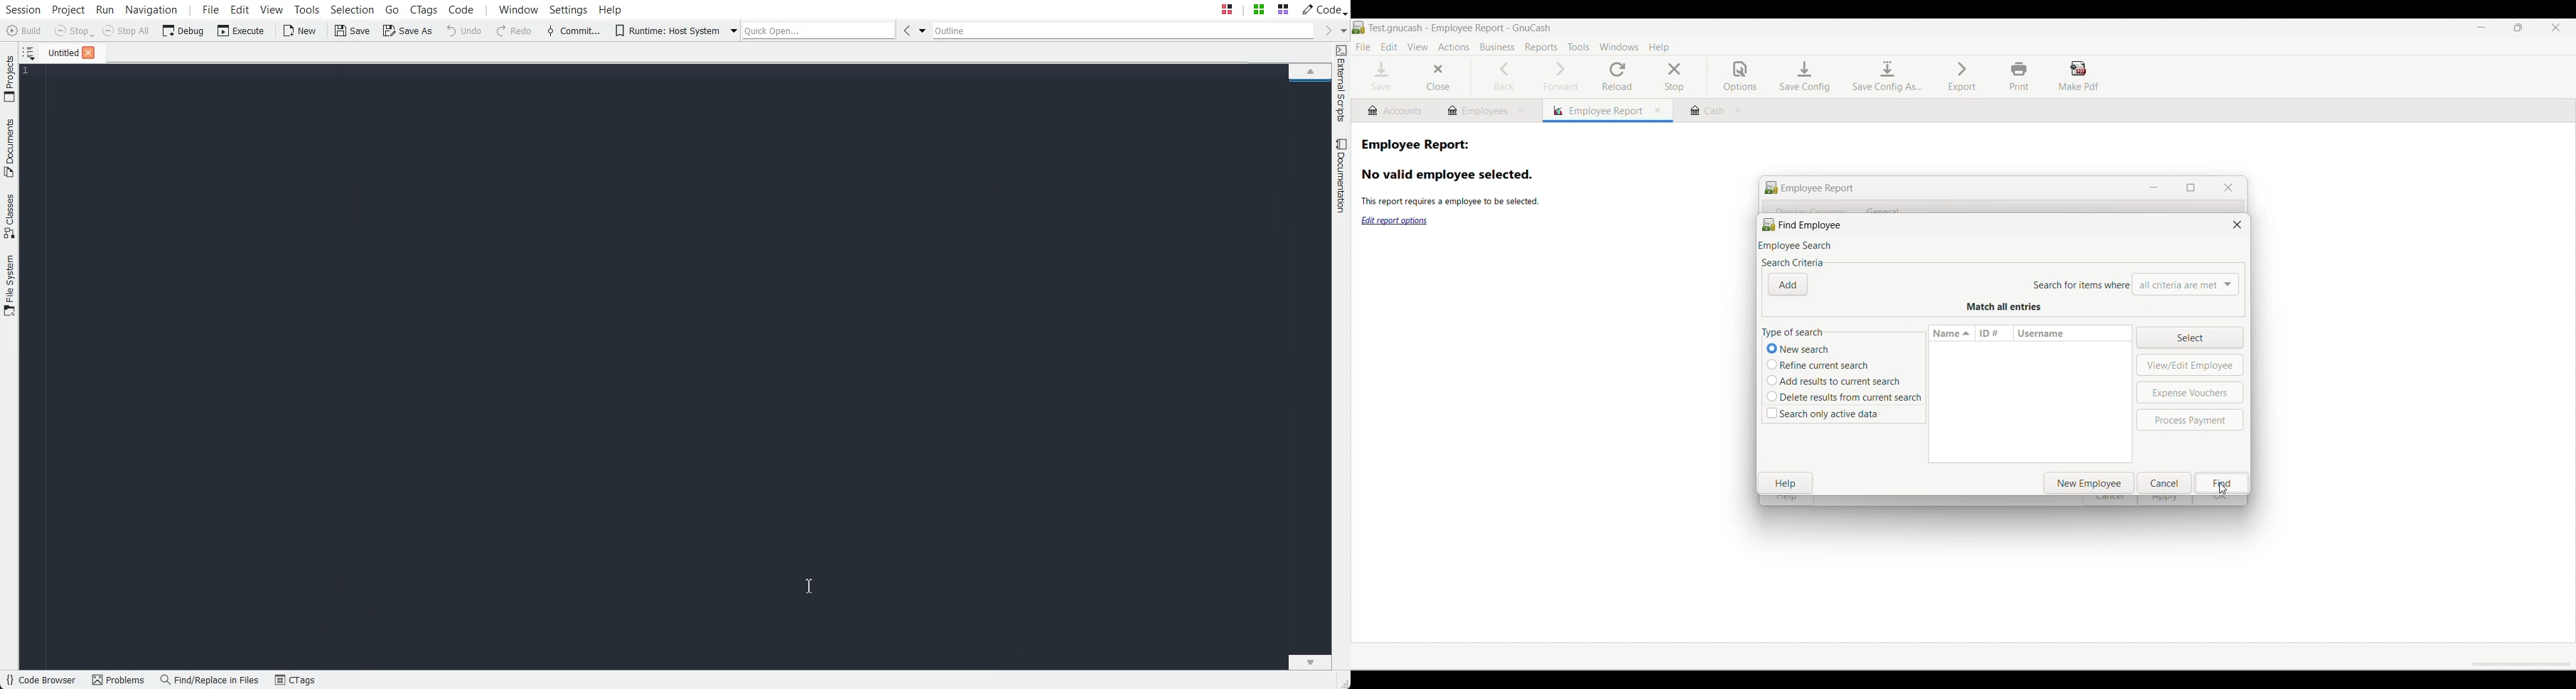 The width and height of the screenshot is (2576, 700). What do you see at coordinates (1342, 30) in the screenshot?
I see `Drop down box` at bounding box center [1342, 30].